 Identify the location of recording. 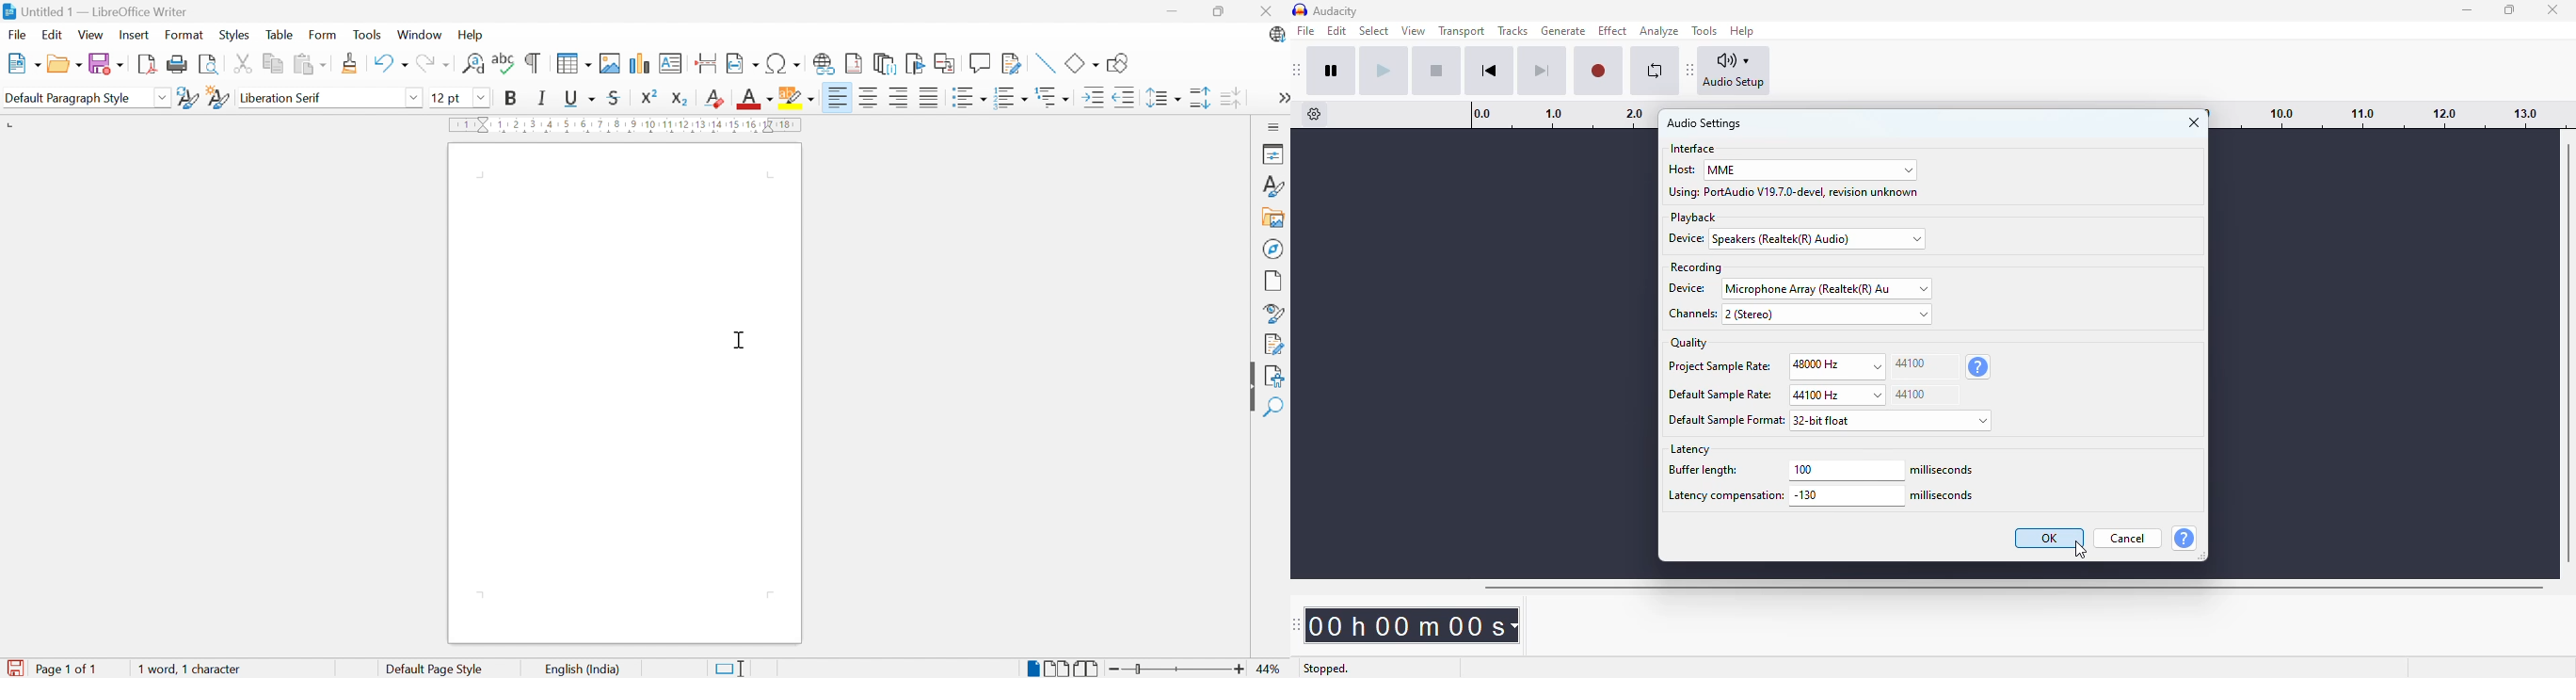
(1695, 267).